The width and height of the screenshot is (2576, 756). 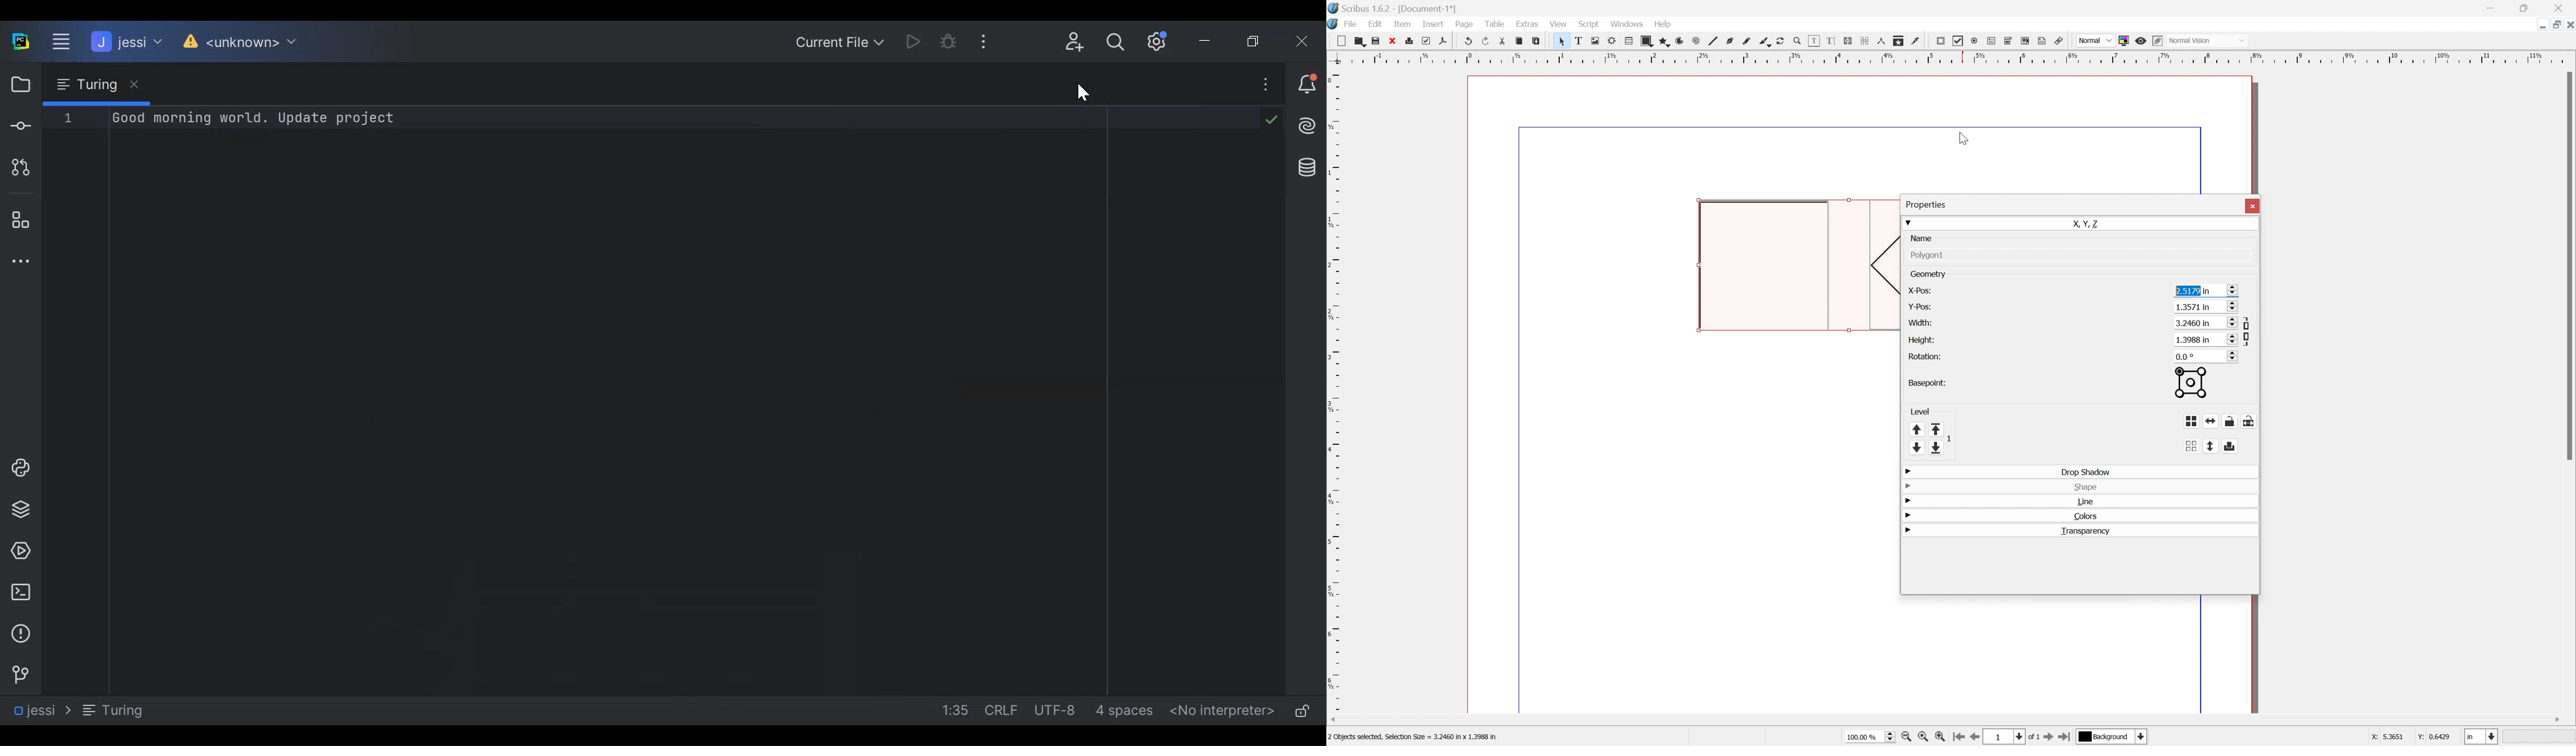 I want to click on text frame, so click(x=1575, y=41).